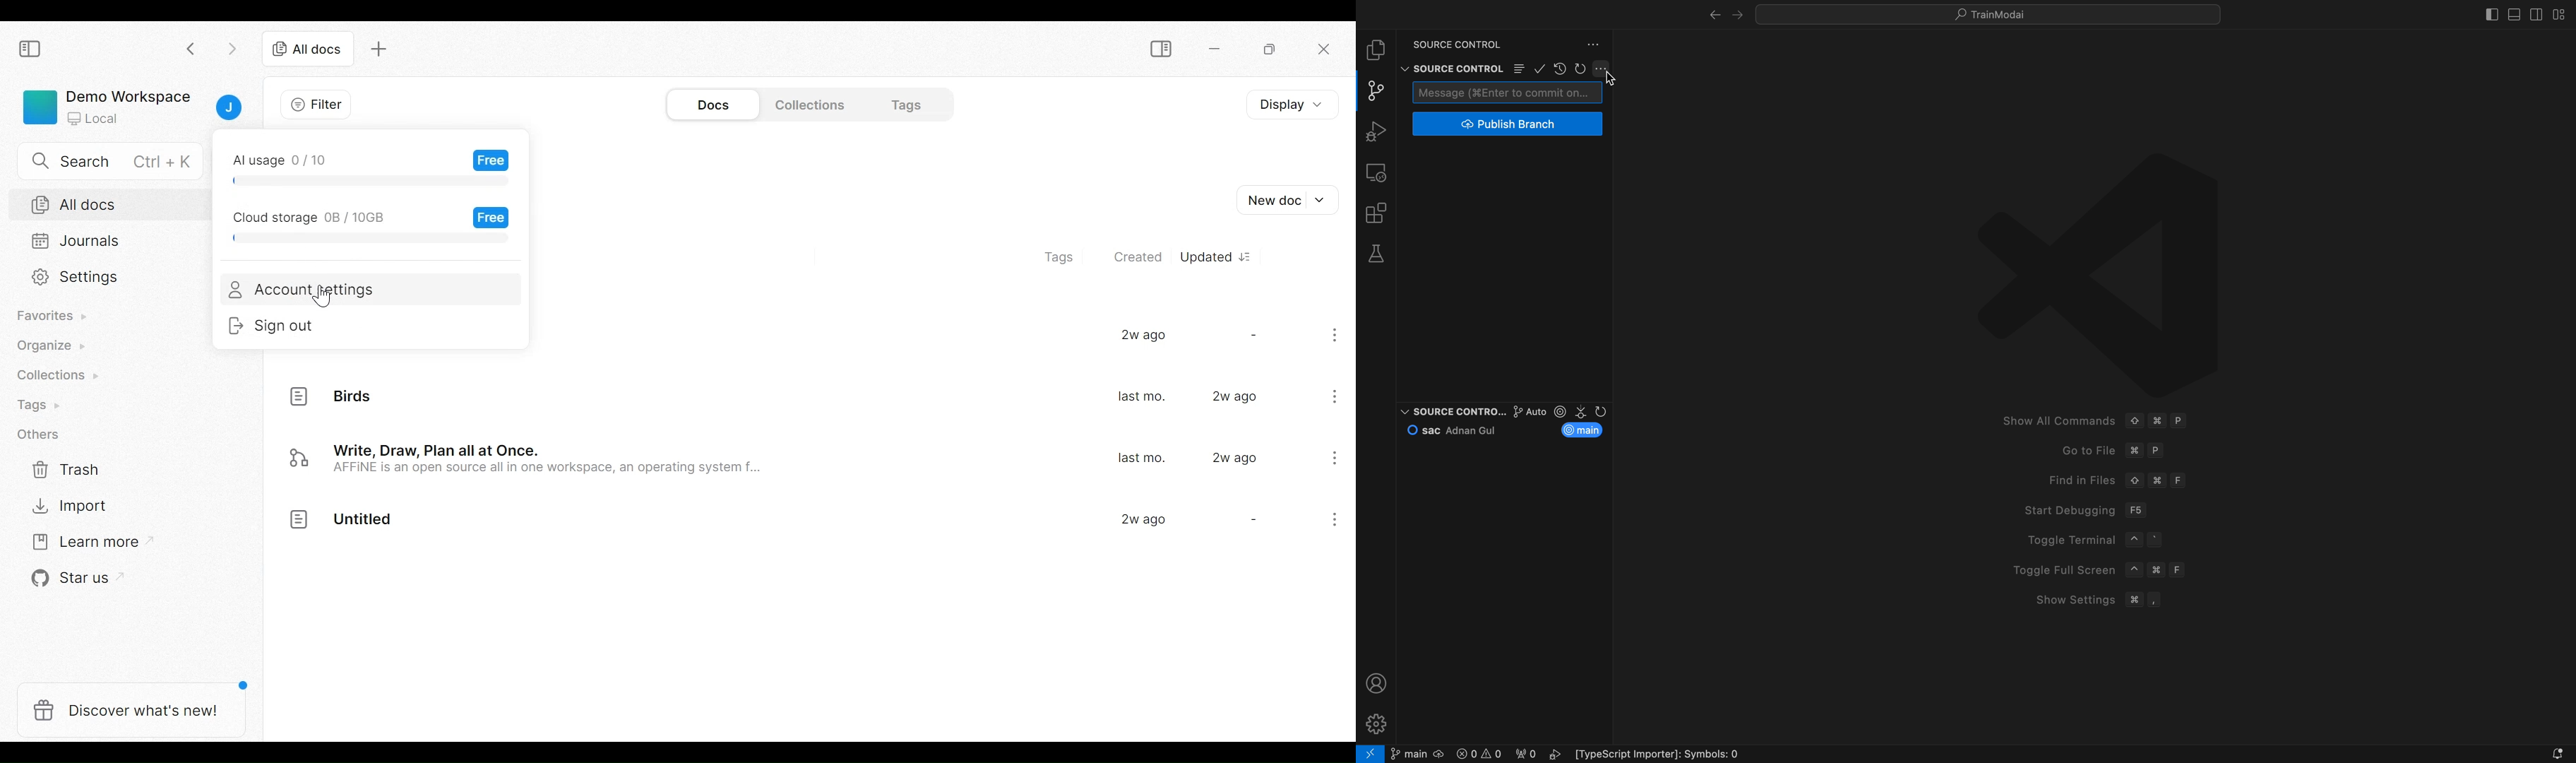 Image resolution: width=2576 pixels, height=784 pixels. Describe the element at coordinates (112, 203) in the screenshot. I see `All documents` at that location.